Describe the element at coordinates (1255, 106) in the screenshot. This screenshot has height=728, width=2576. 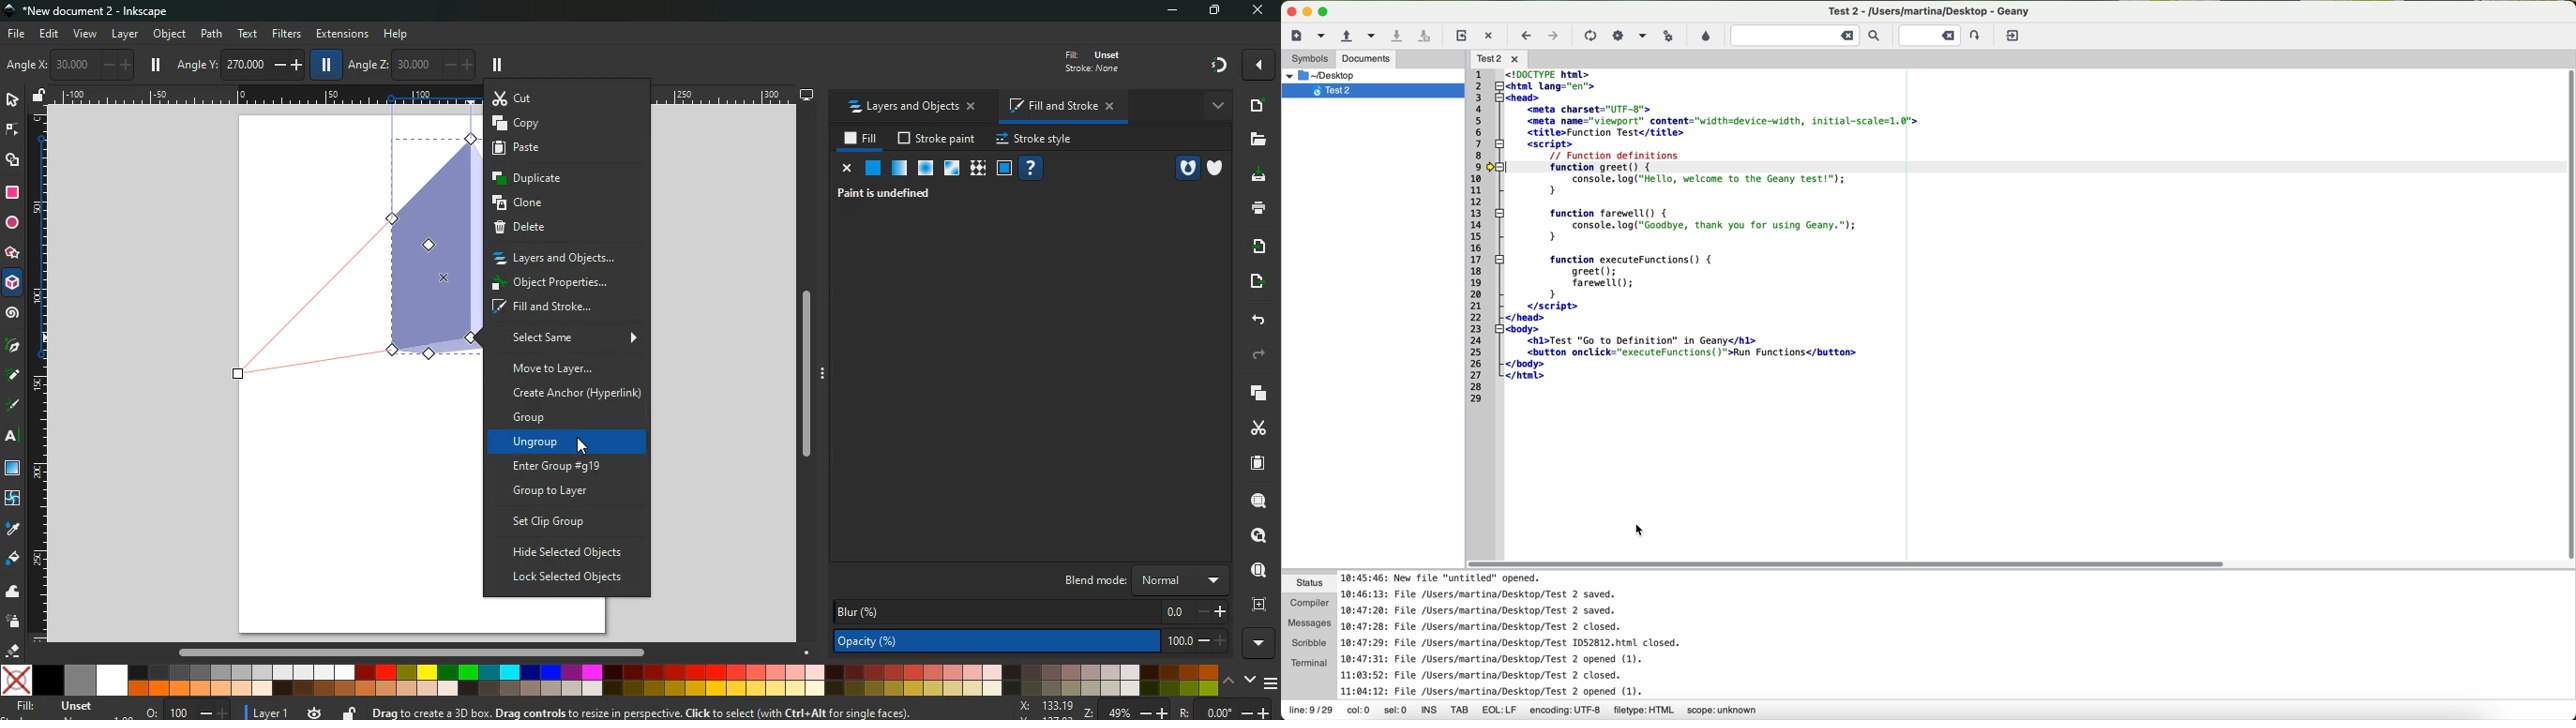
I see `new` at that location.